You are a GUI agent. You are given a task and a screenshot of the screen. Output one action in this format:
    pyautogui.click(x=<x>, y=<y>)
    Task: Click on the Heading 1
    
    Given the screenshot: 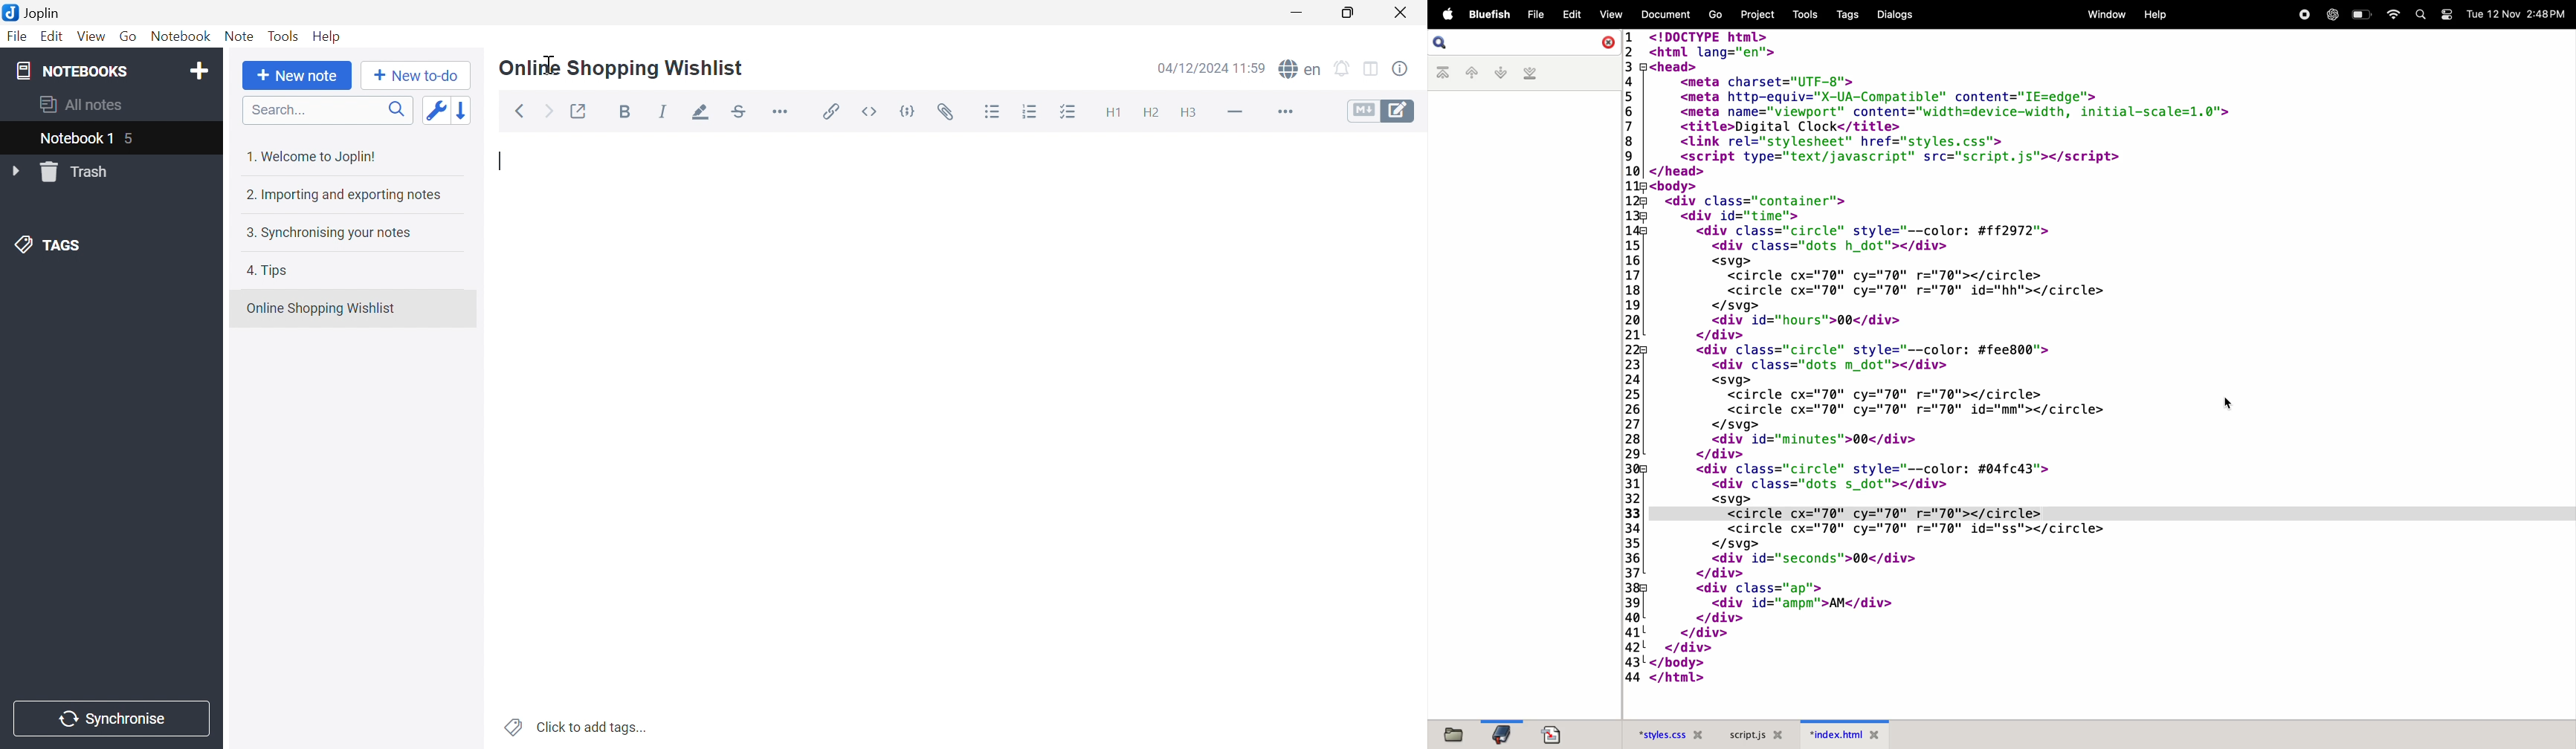 What is the action you would take?
    pyautogui.click(x=1116, y=112)
    